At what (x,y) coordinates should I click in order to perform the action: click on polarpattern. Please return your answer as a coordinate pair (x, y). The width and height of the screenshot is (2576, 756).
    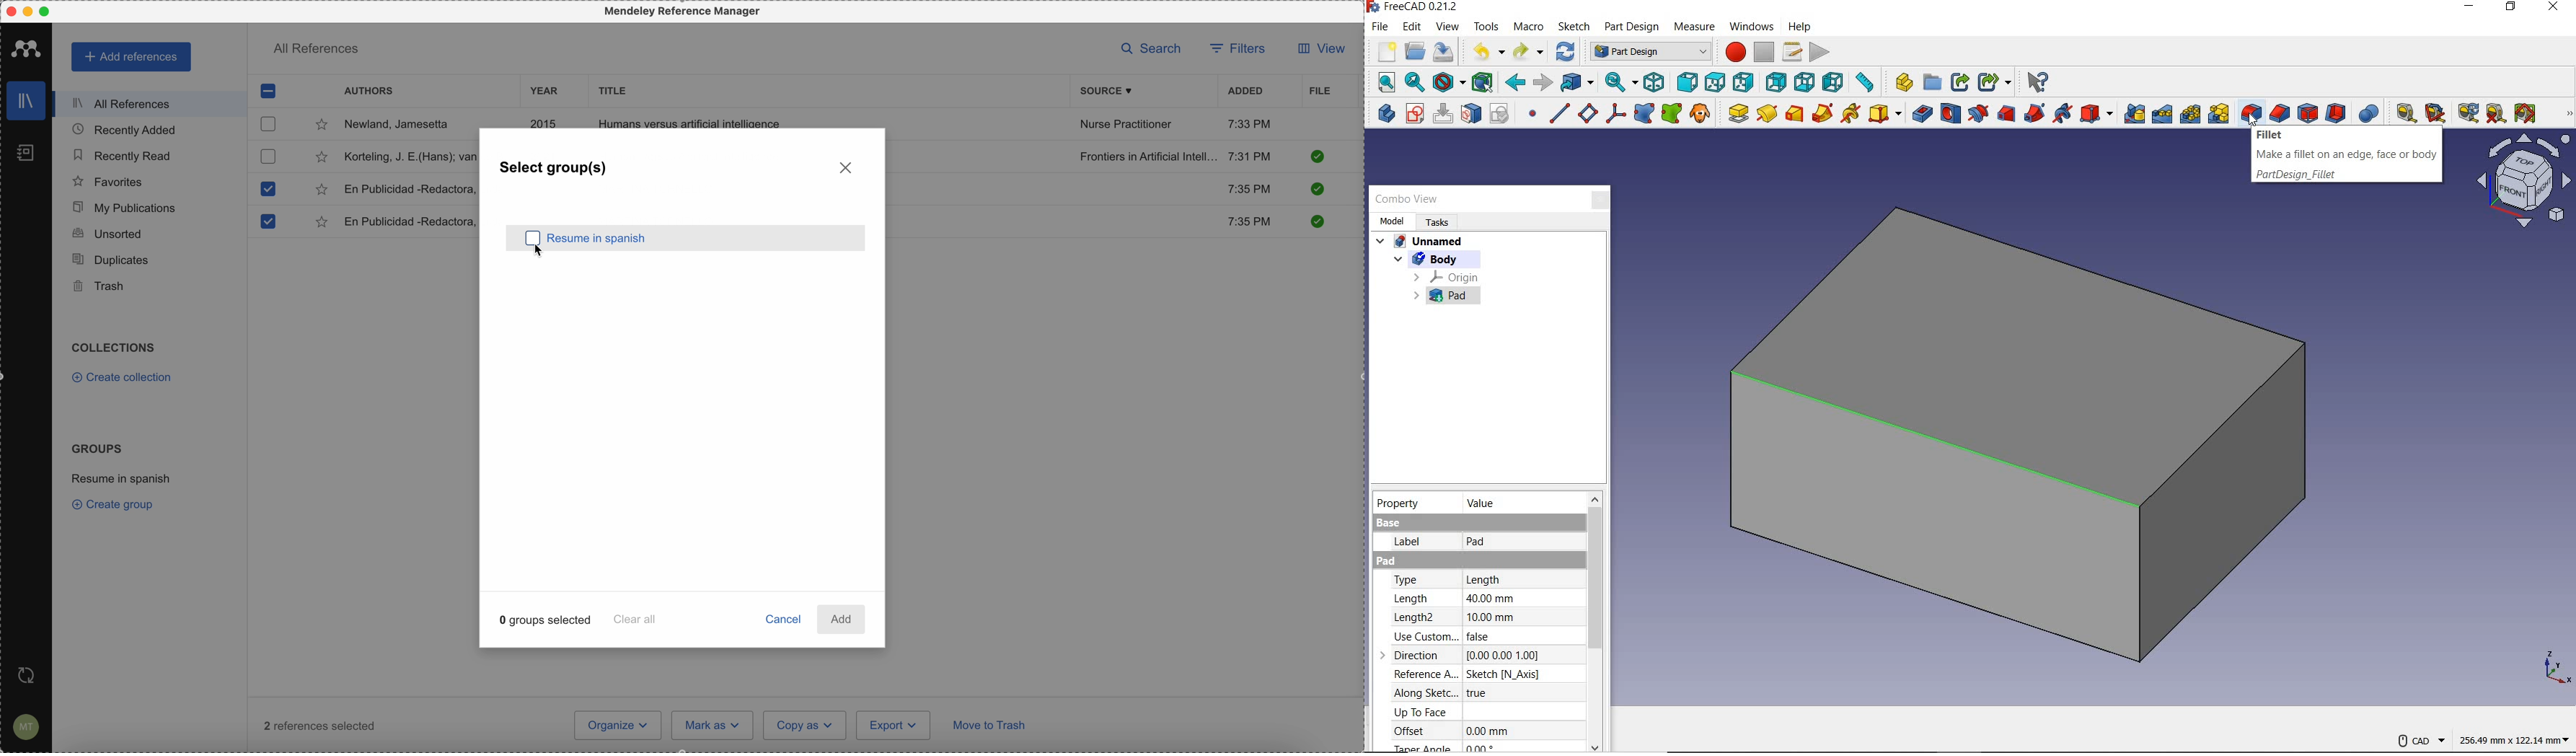
    Looking at the image, I should click on (2189, 114).